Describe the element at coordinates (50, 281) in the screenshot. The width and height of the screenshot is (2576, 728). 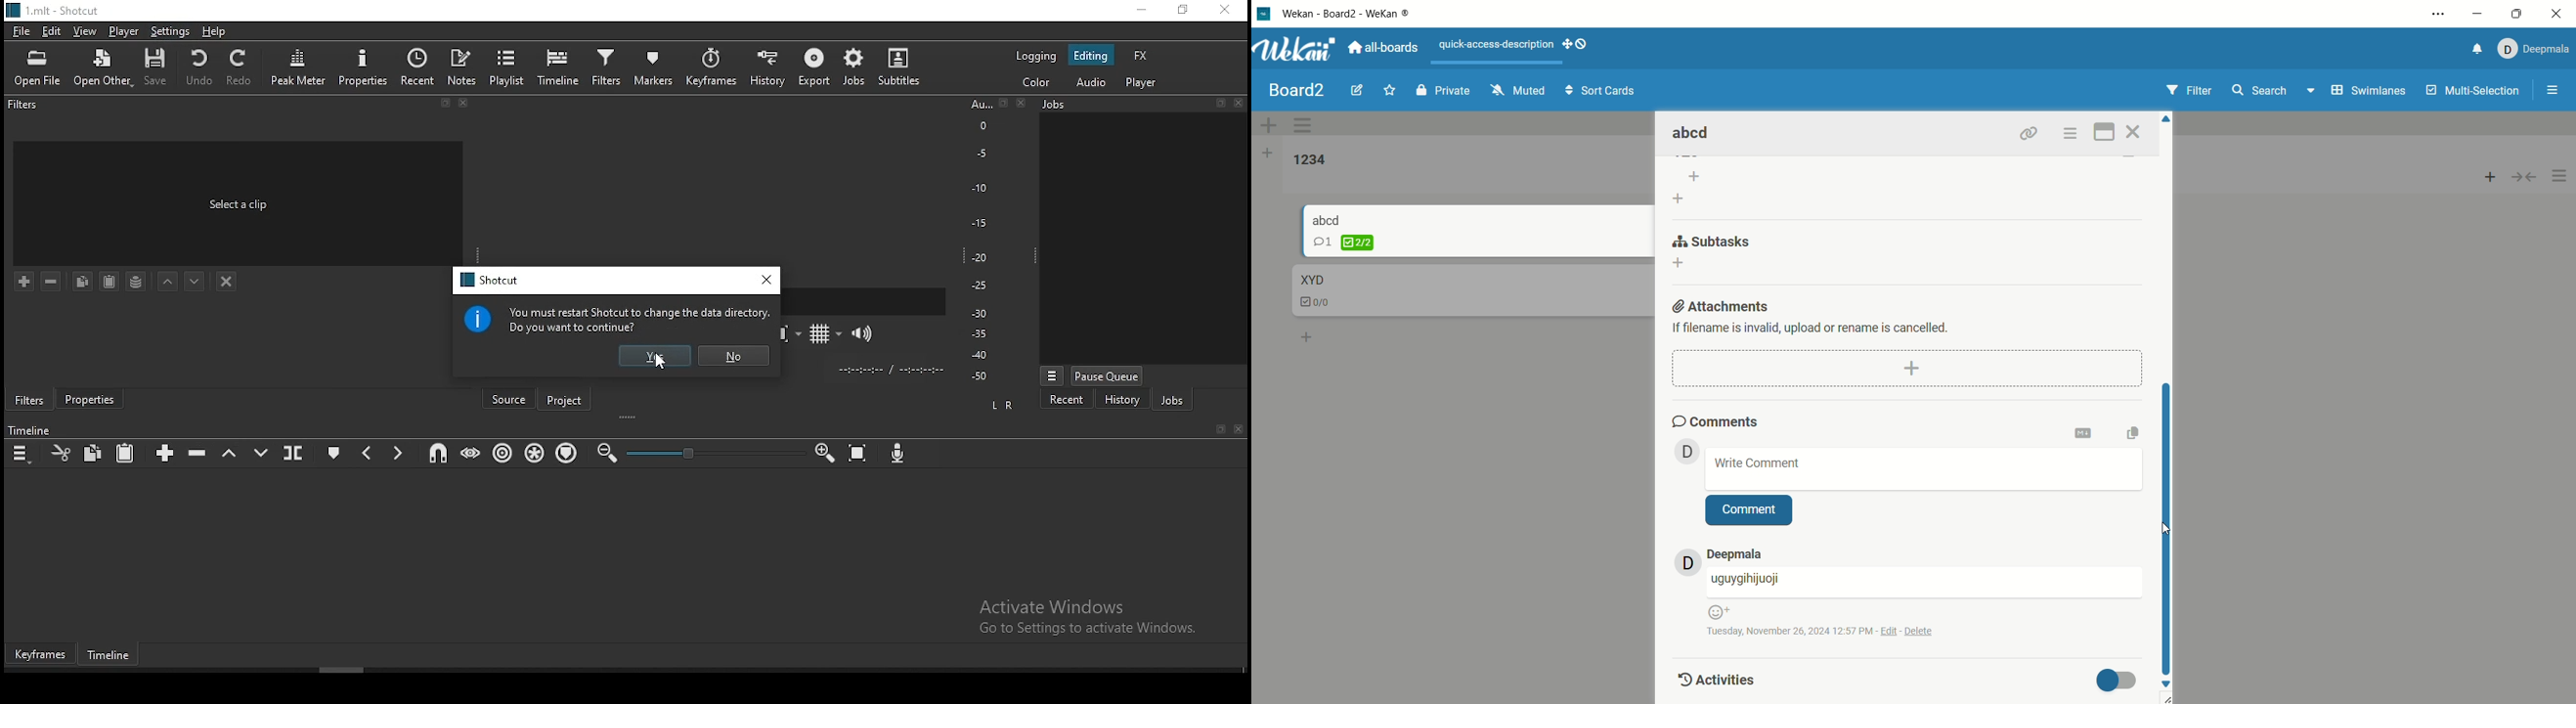
I see `remove selected filter` at that location.